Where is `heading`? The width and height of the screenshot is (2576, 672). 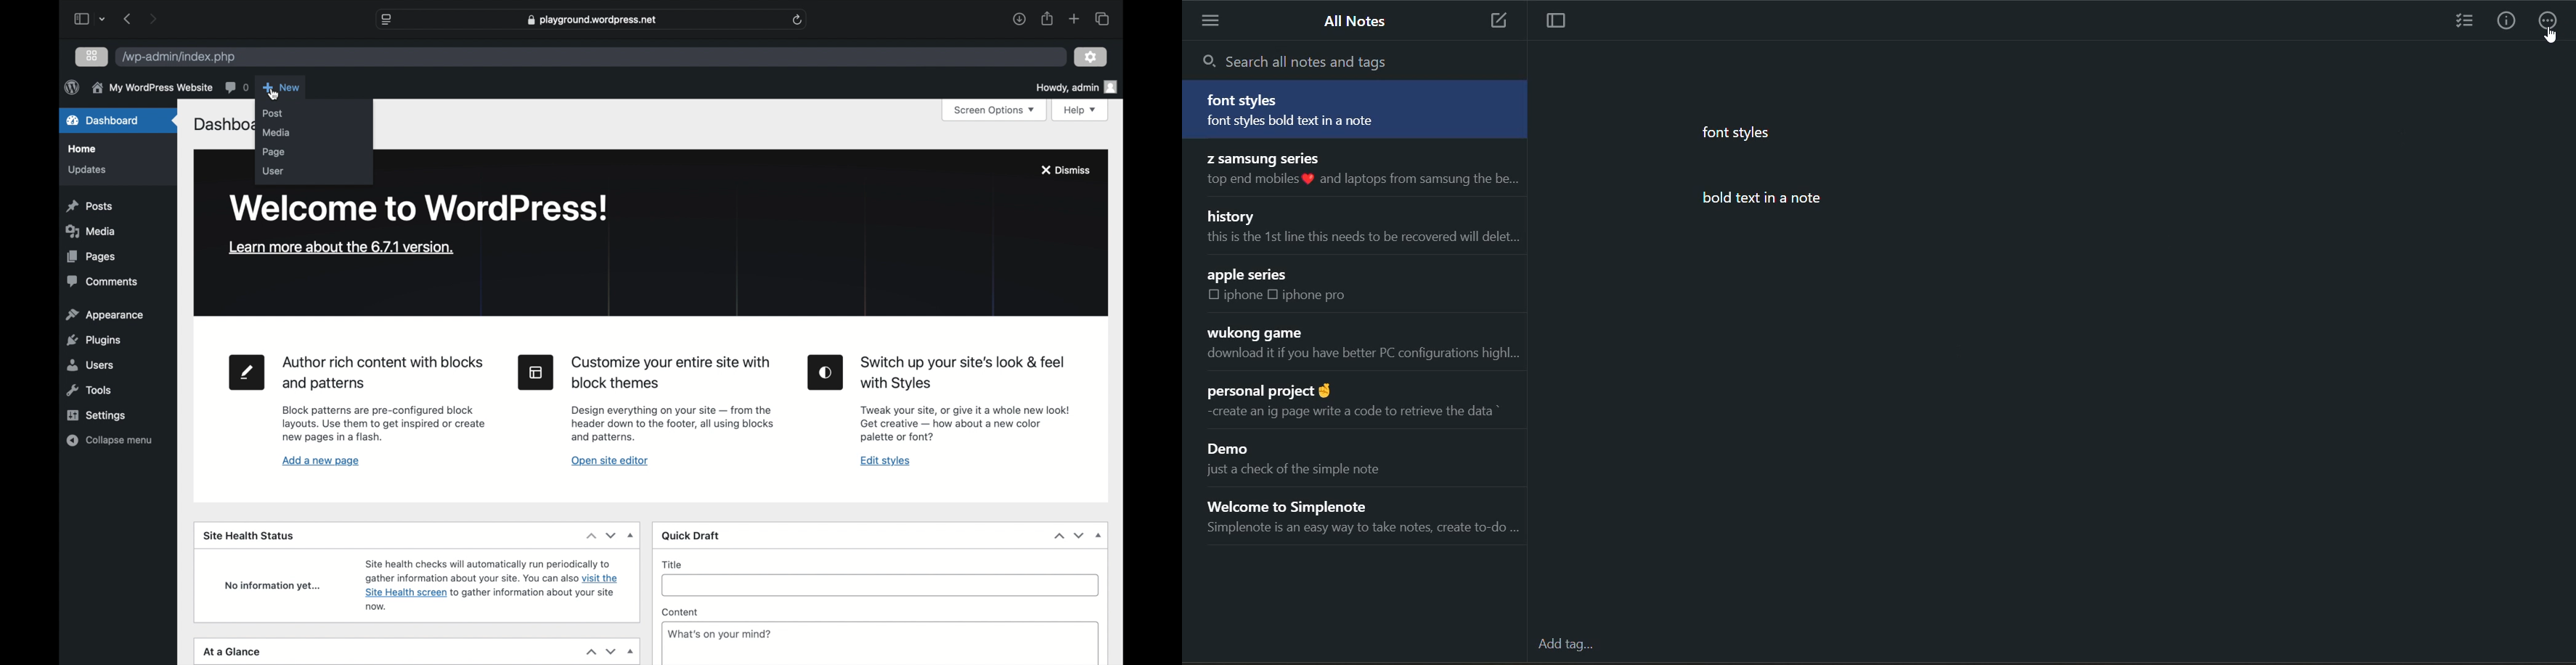 heading is located at coordinates (964, 373).